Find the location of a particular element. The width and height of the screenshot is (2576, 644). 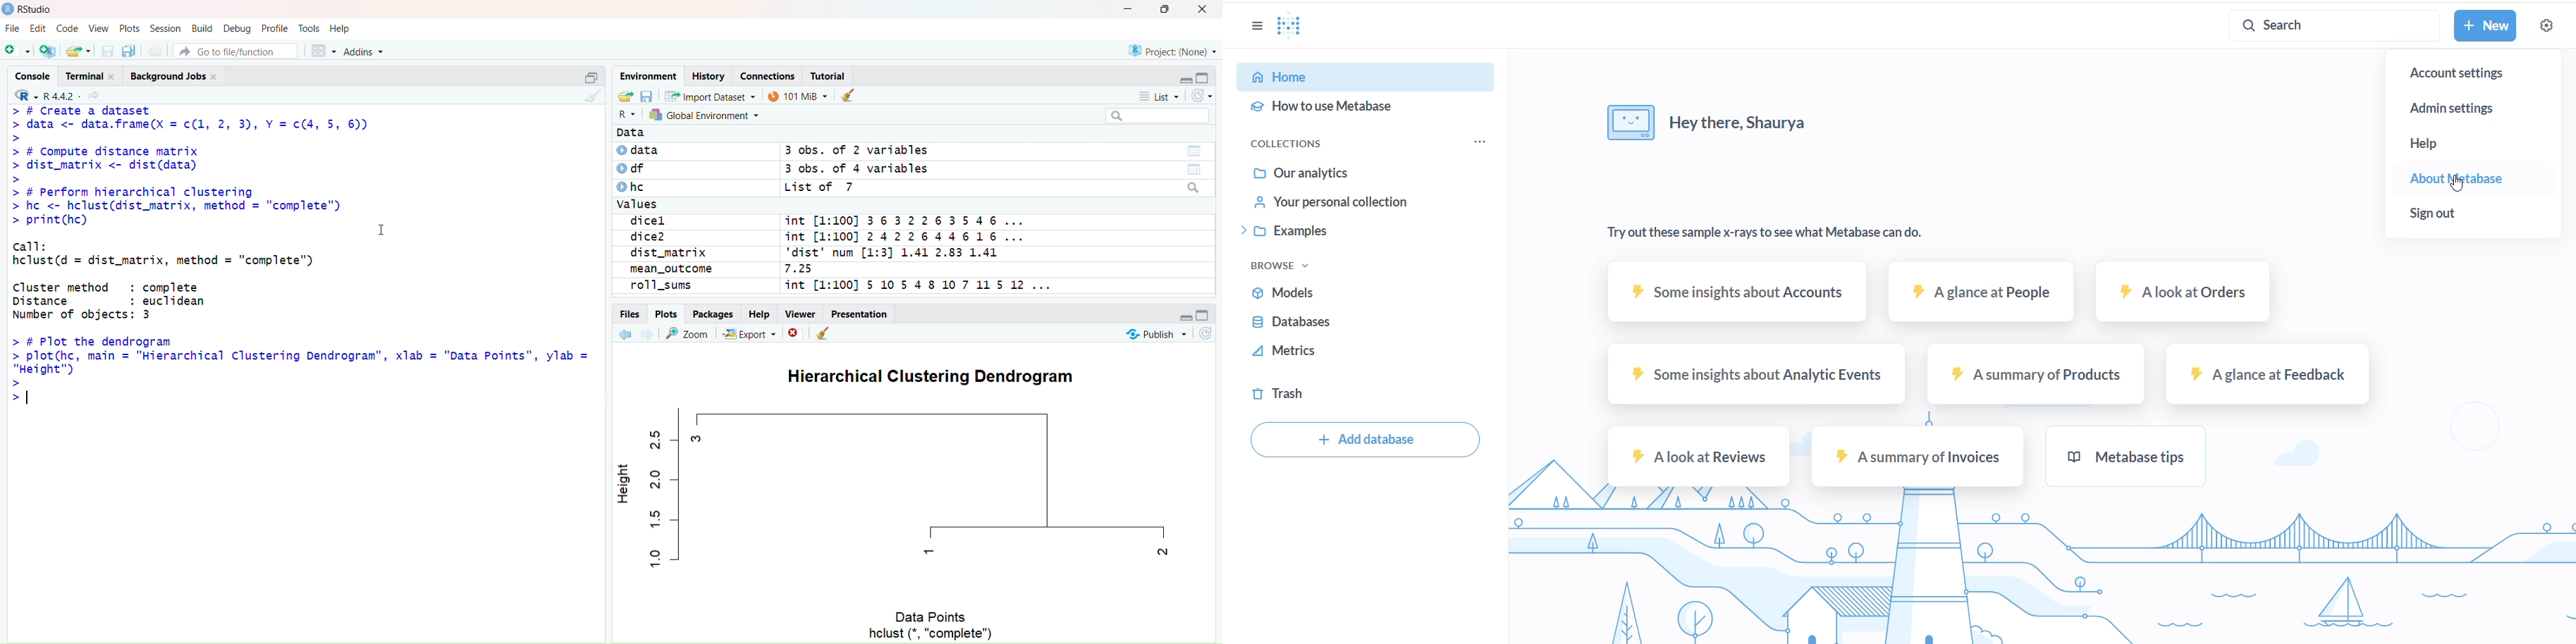

Addins is located at coordinates (373, 50).